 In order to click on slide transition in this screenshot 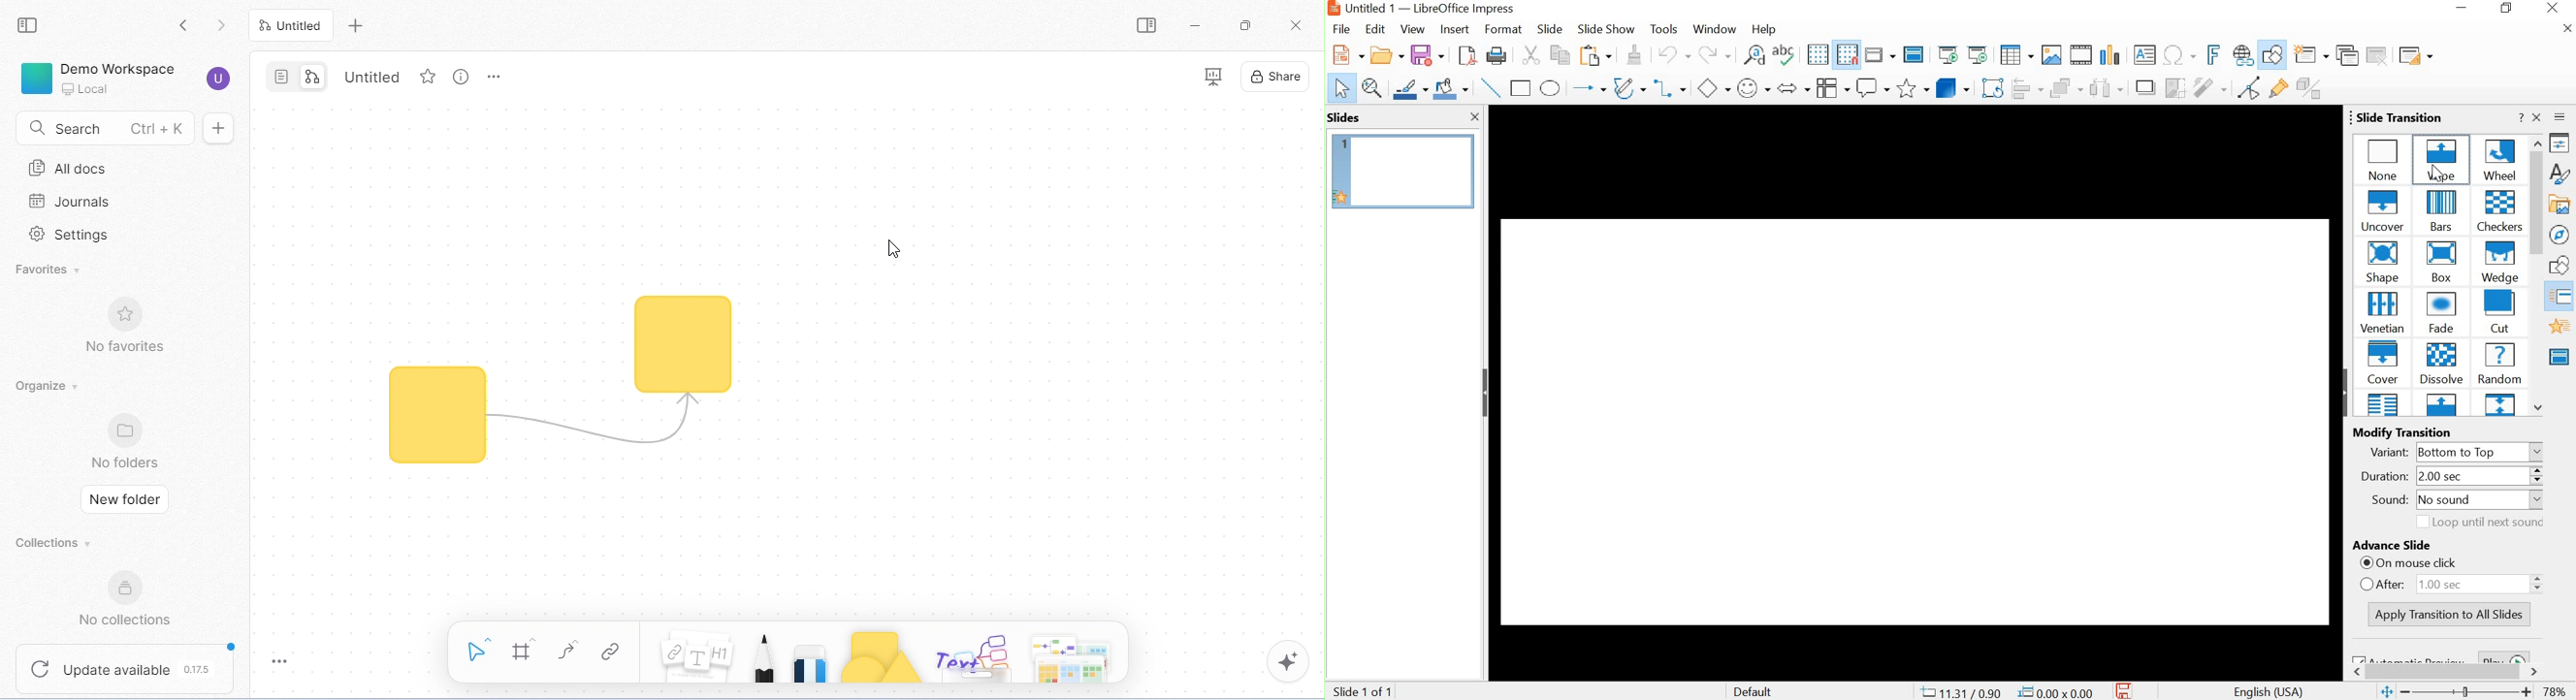, I will do `click(2395, 116)`.